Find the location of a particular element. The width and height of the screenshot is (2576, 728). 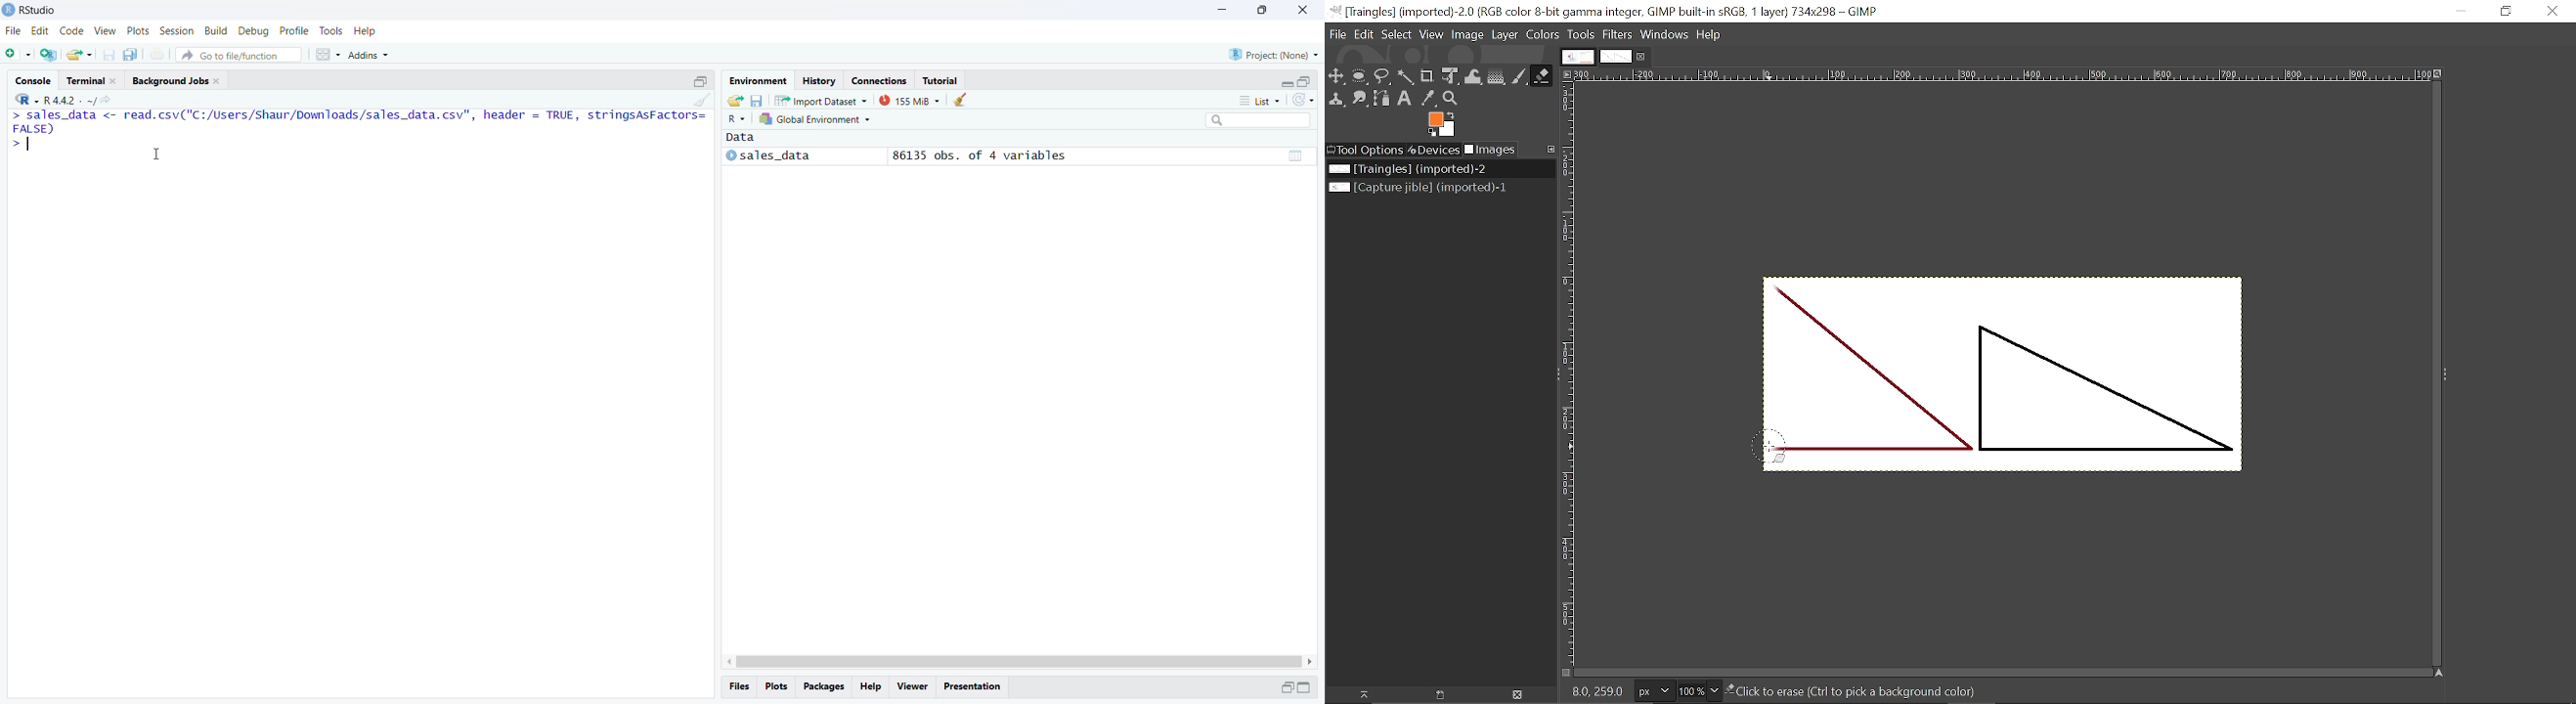

Plots is located at coordinates (778, 687).